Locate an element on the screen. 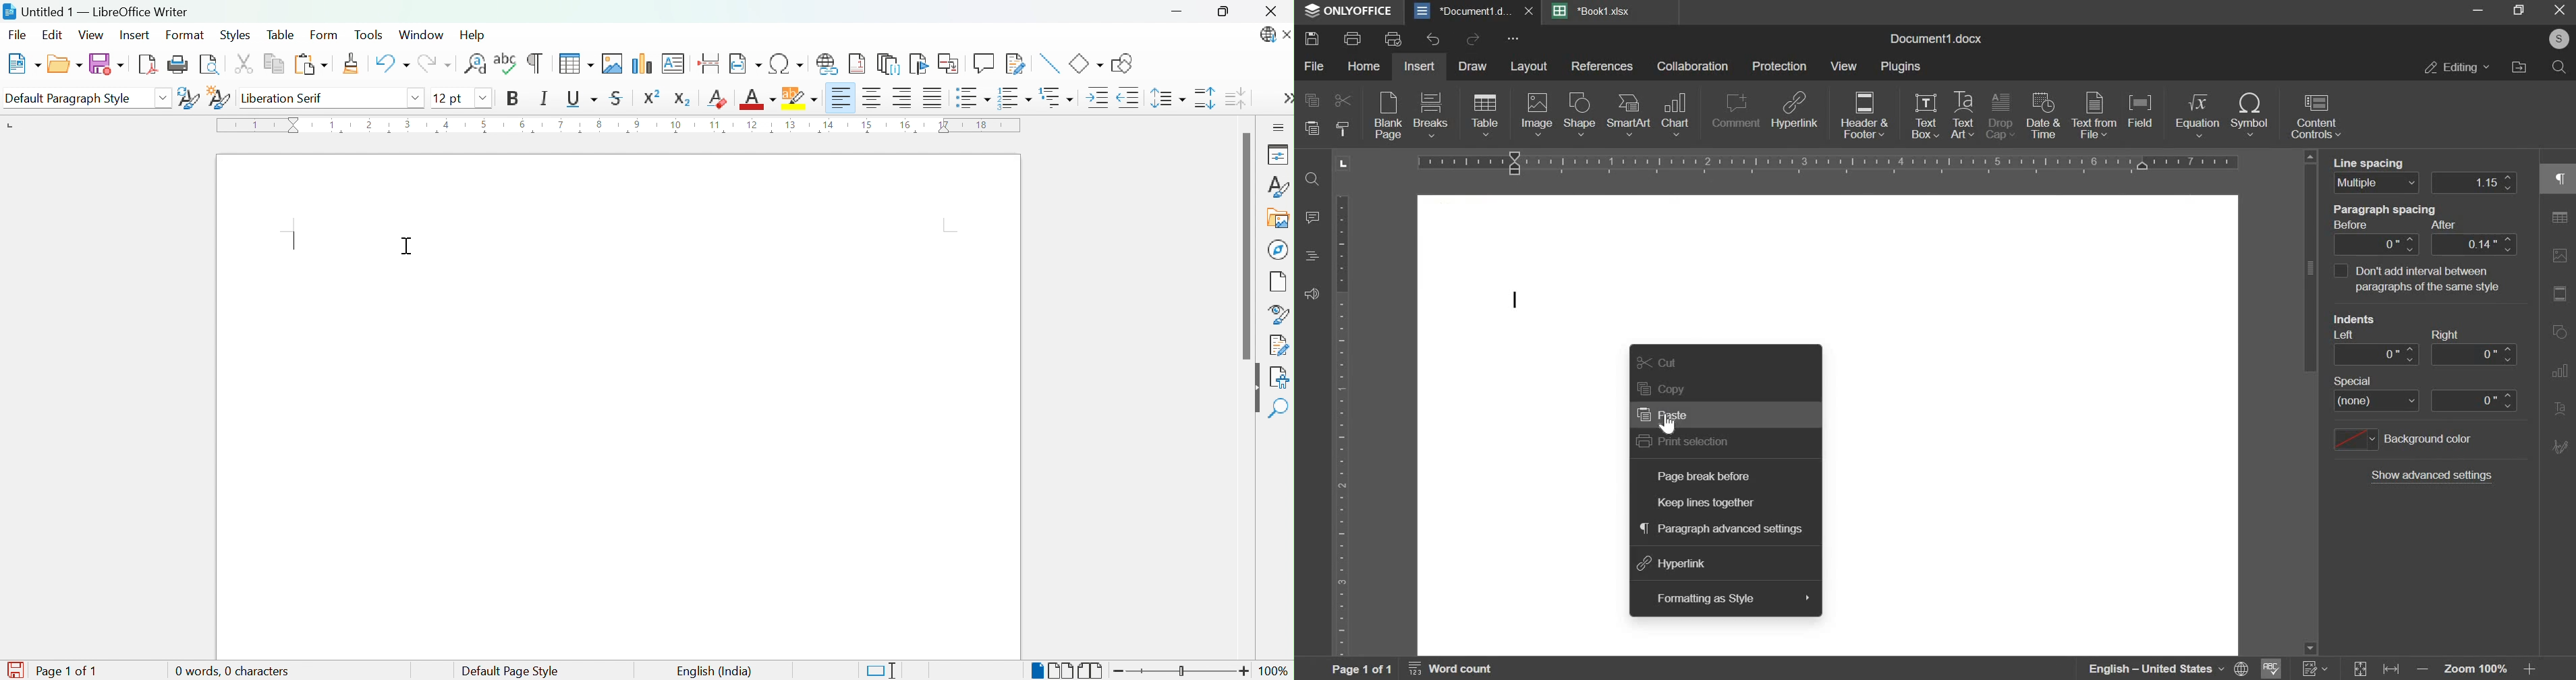 Image resolution: width=2576 pixels, height=700 pixels. File is located at coordinates (18, 34).